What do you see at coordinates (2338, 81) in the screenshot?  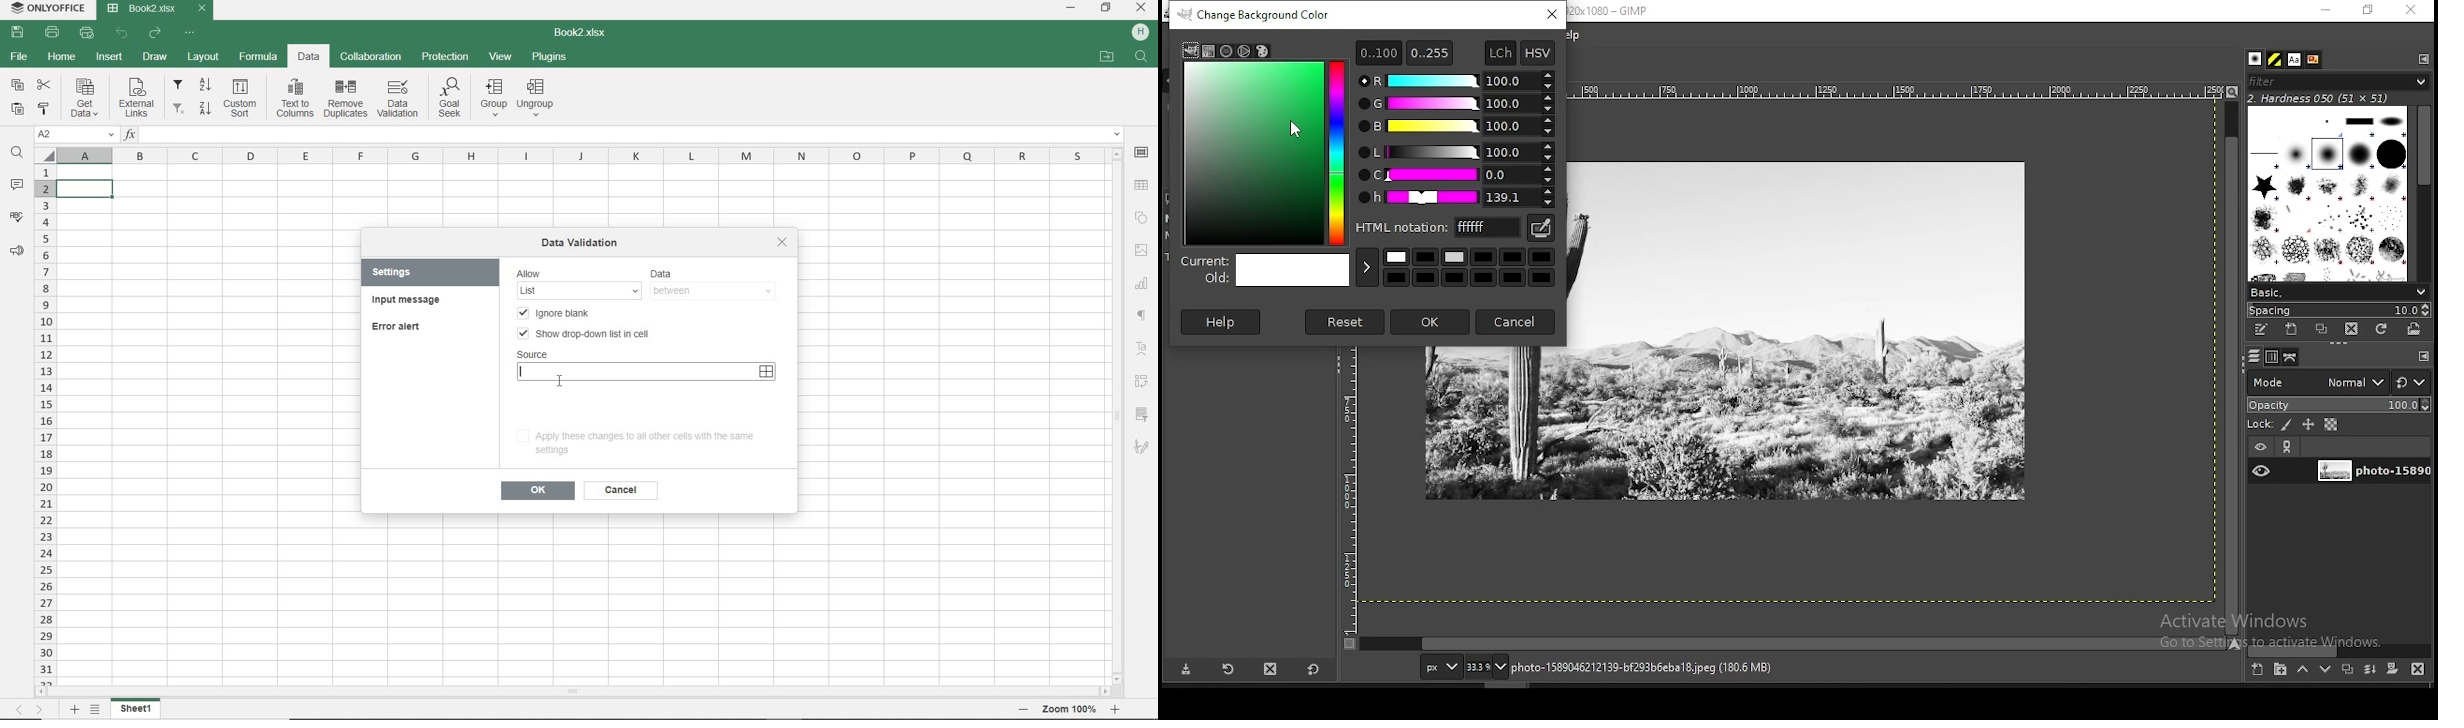 I see `filter brushes` at bounding box center [2338, 81].